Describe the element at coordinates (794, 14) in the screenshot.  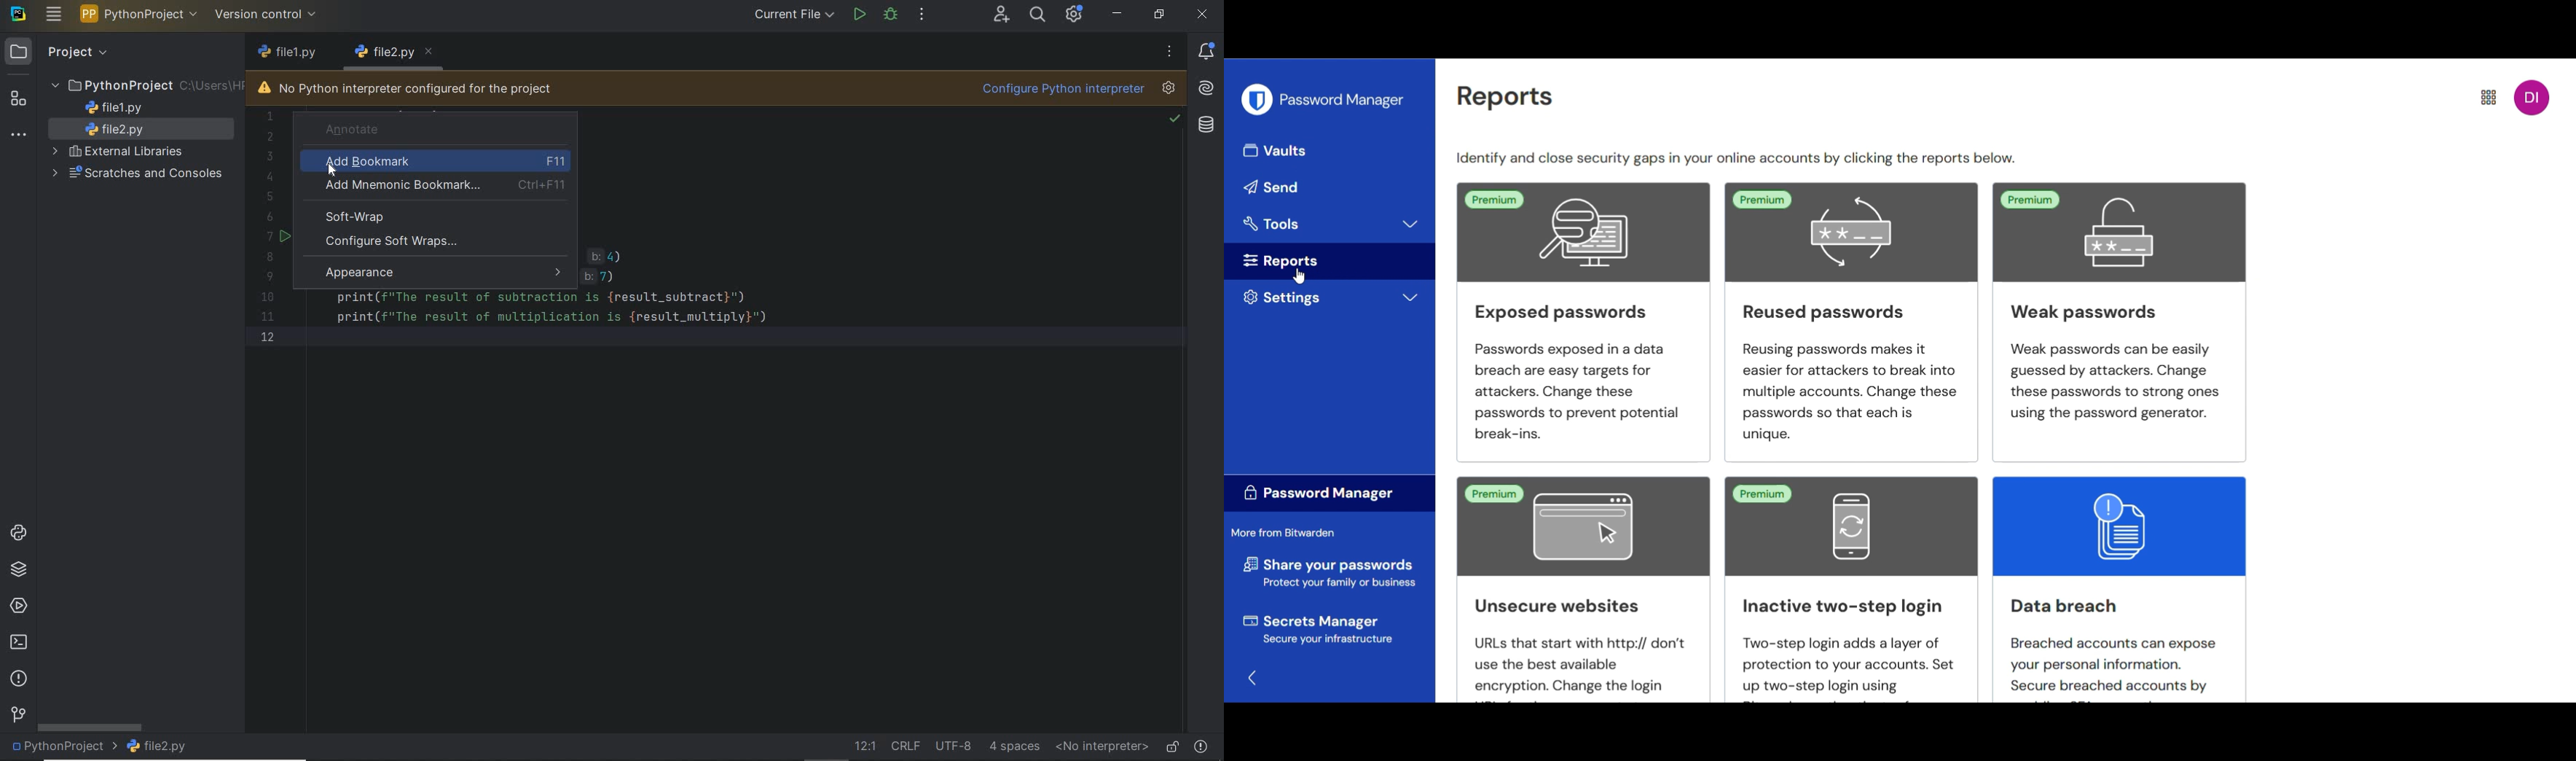
I see `current file` at that location.